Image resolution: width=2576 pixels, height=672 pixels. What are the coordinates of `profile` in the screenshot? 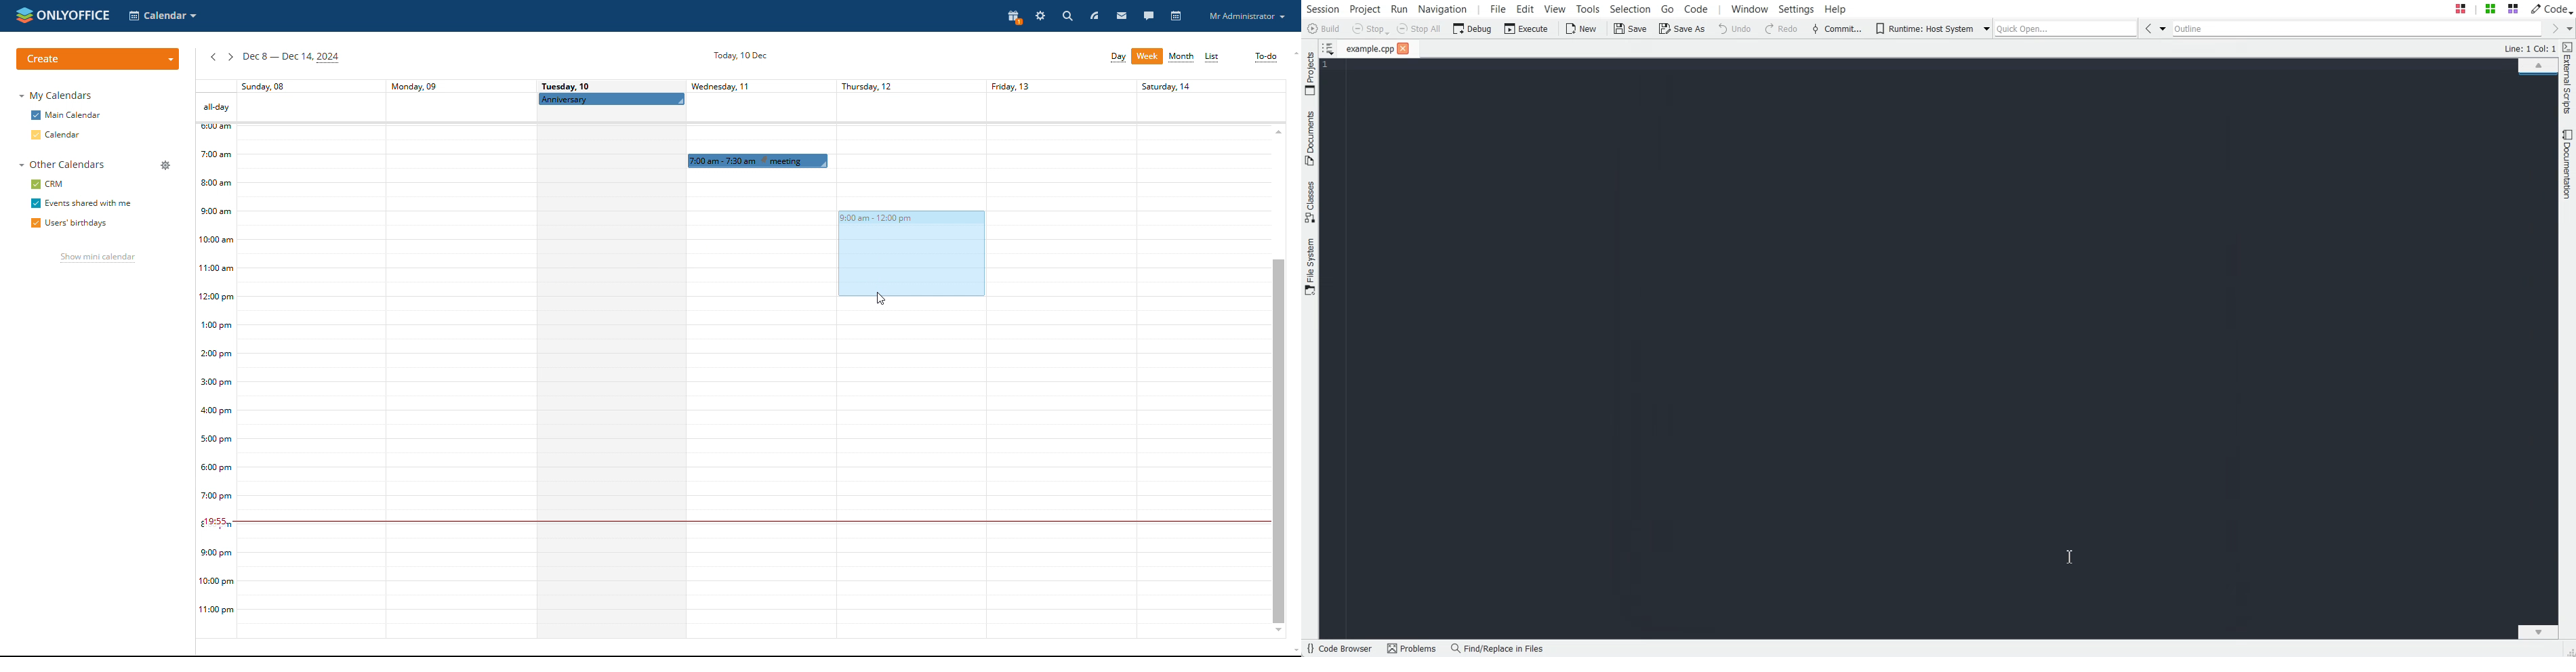 It's located at (1246, 16).